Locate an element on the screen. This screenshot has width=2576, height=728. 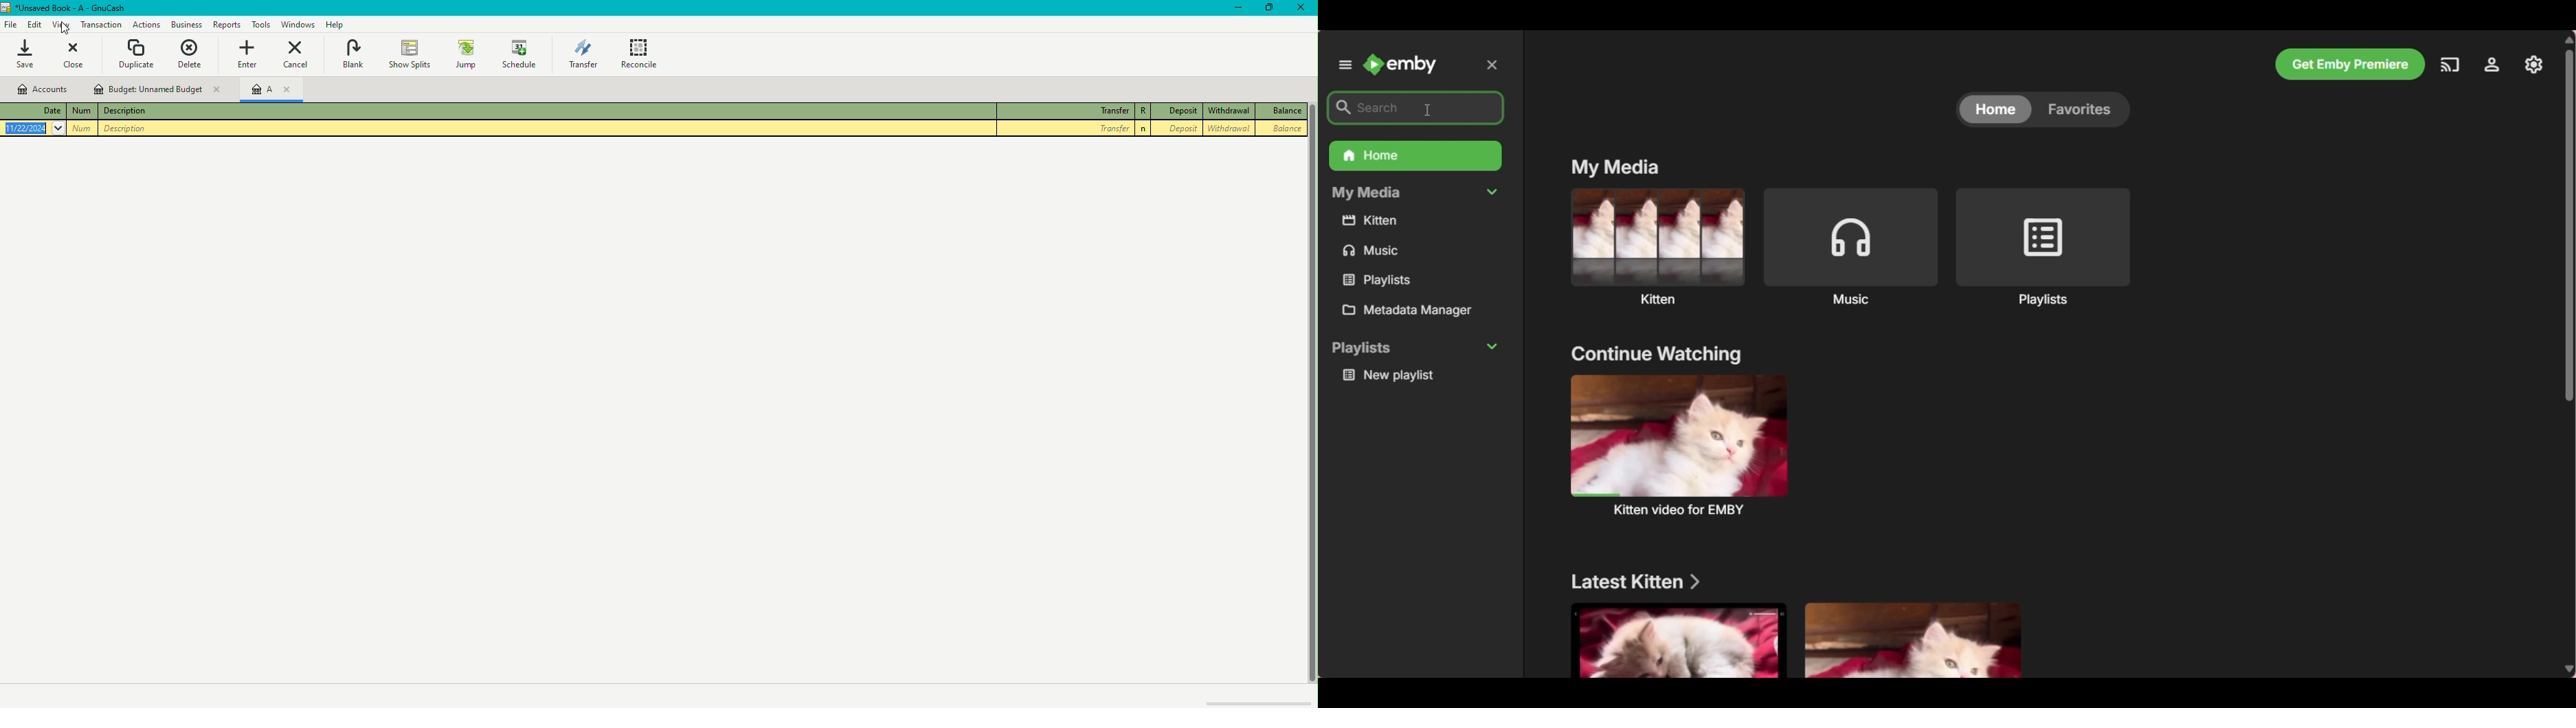
Jump is located at coordinates (466, 54).